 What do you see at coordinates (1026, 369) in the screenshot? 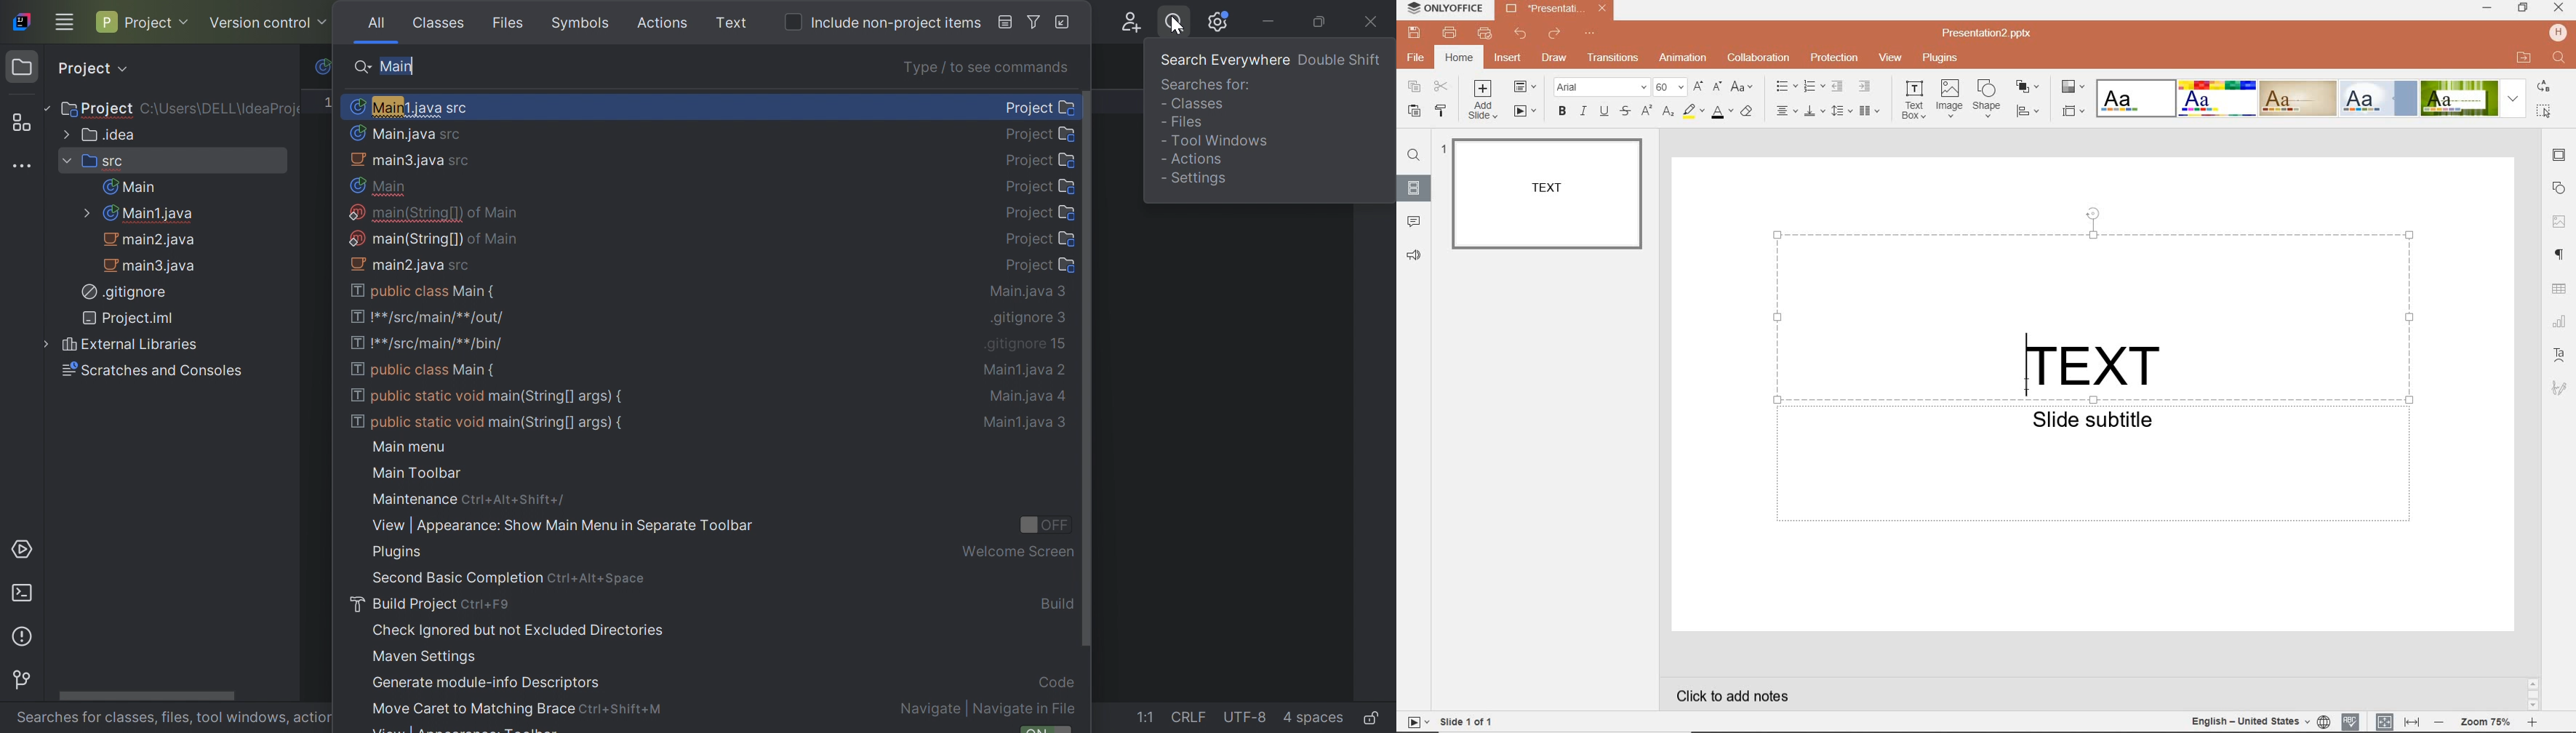
I see `Main1.java2` at bounding box center [1026, 369].